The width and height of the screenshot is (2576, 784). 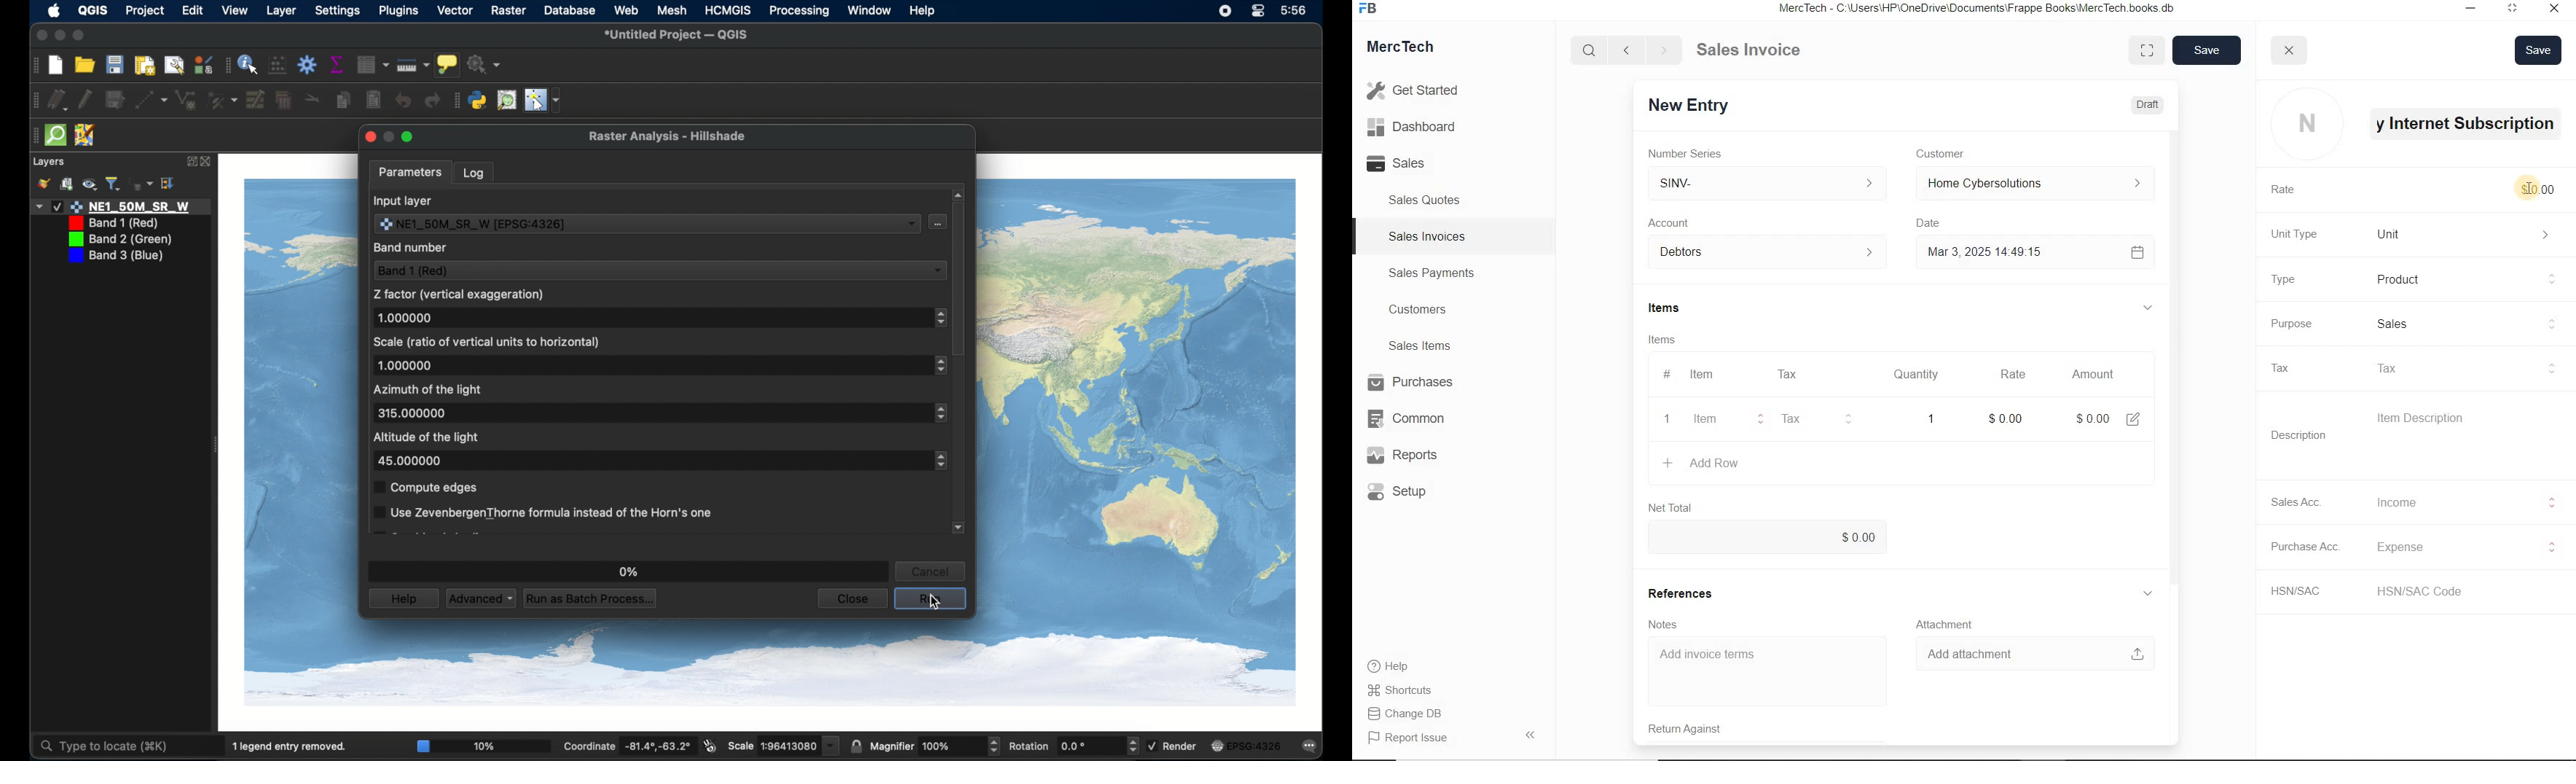 What do you see at coordinates (1407, 714) in the screenshot?
I see `Change DB` at bounding box center [1407, 714].